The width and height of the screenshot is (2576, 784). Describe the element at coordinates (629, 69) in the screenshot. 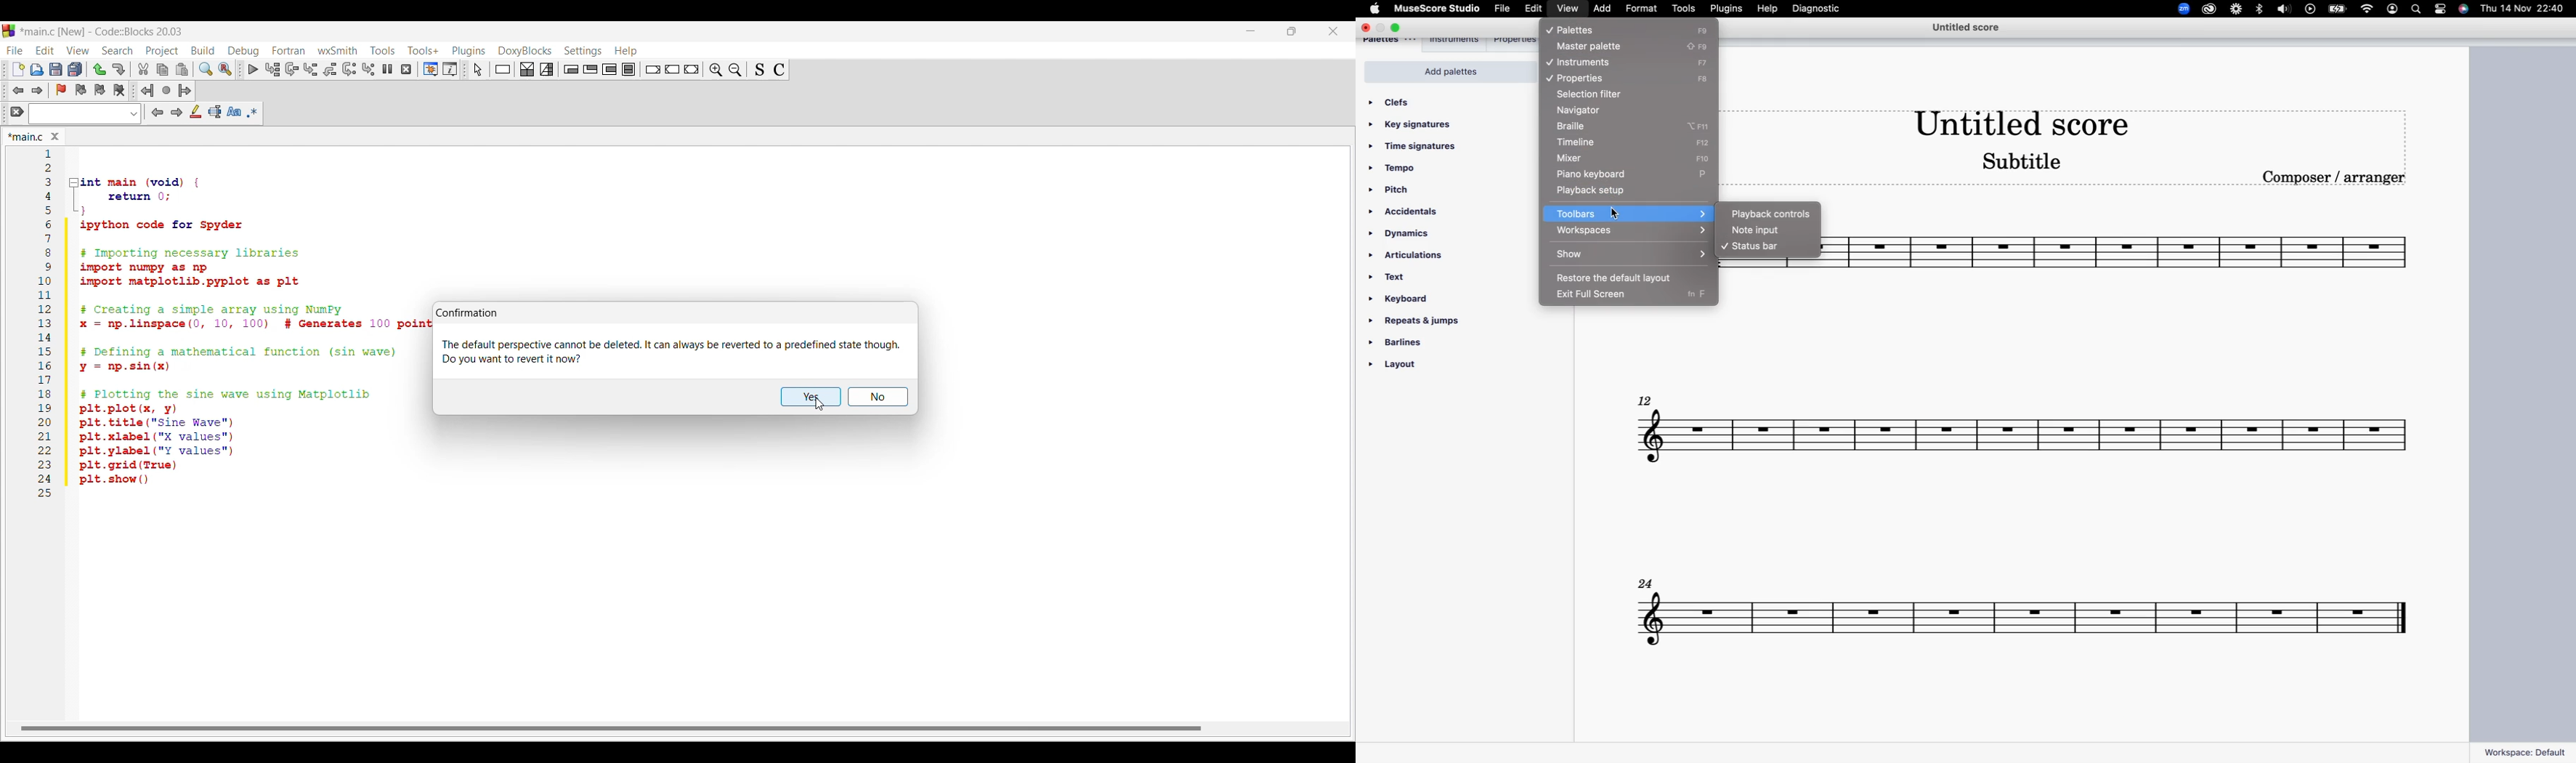

I see `Block instruction` at that location.